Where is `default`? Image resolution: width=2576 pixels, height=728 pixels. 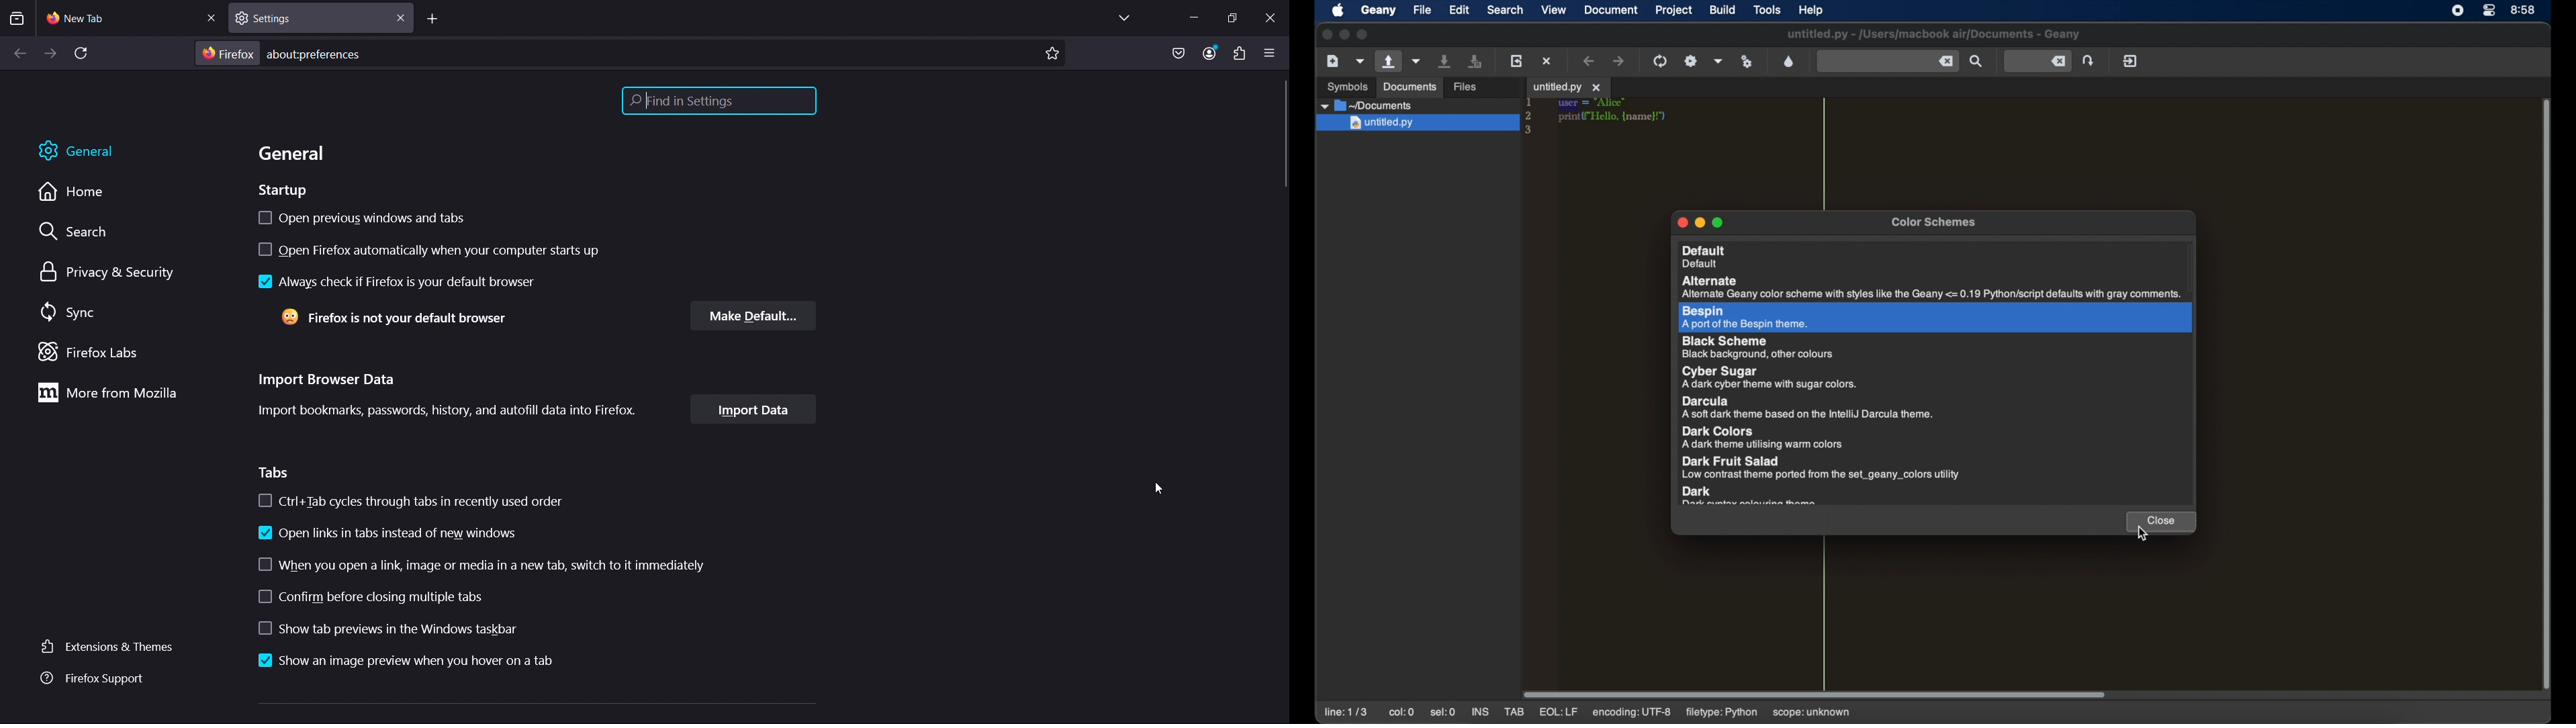
default is located at coordinates (1934, 257).